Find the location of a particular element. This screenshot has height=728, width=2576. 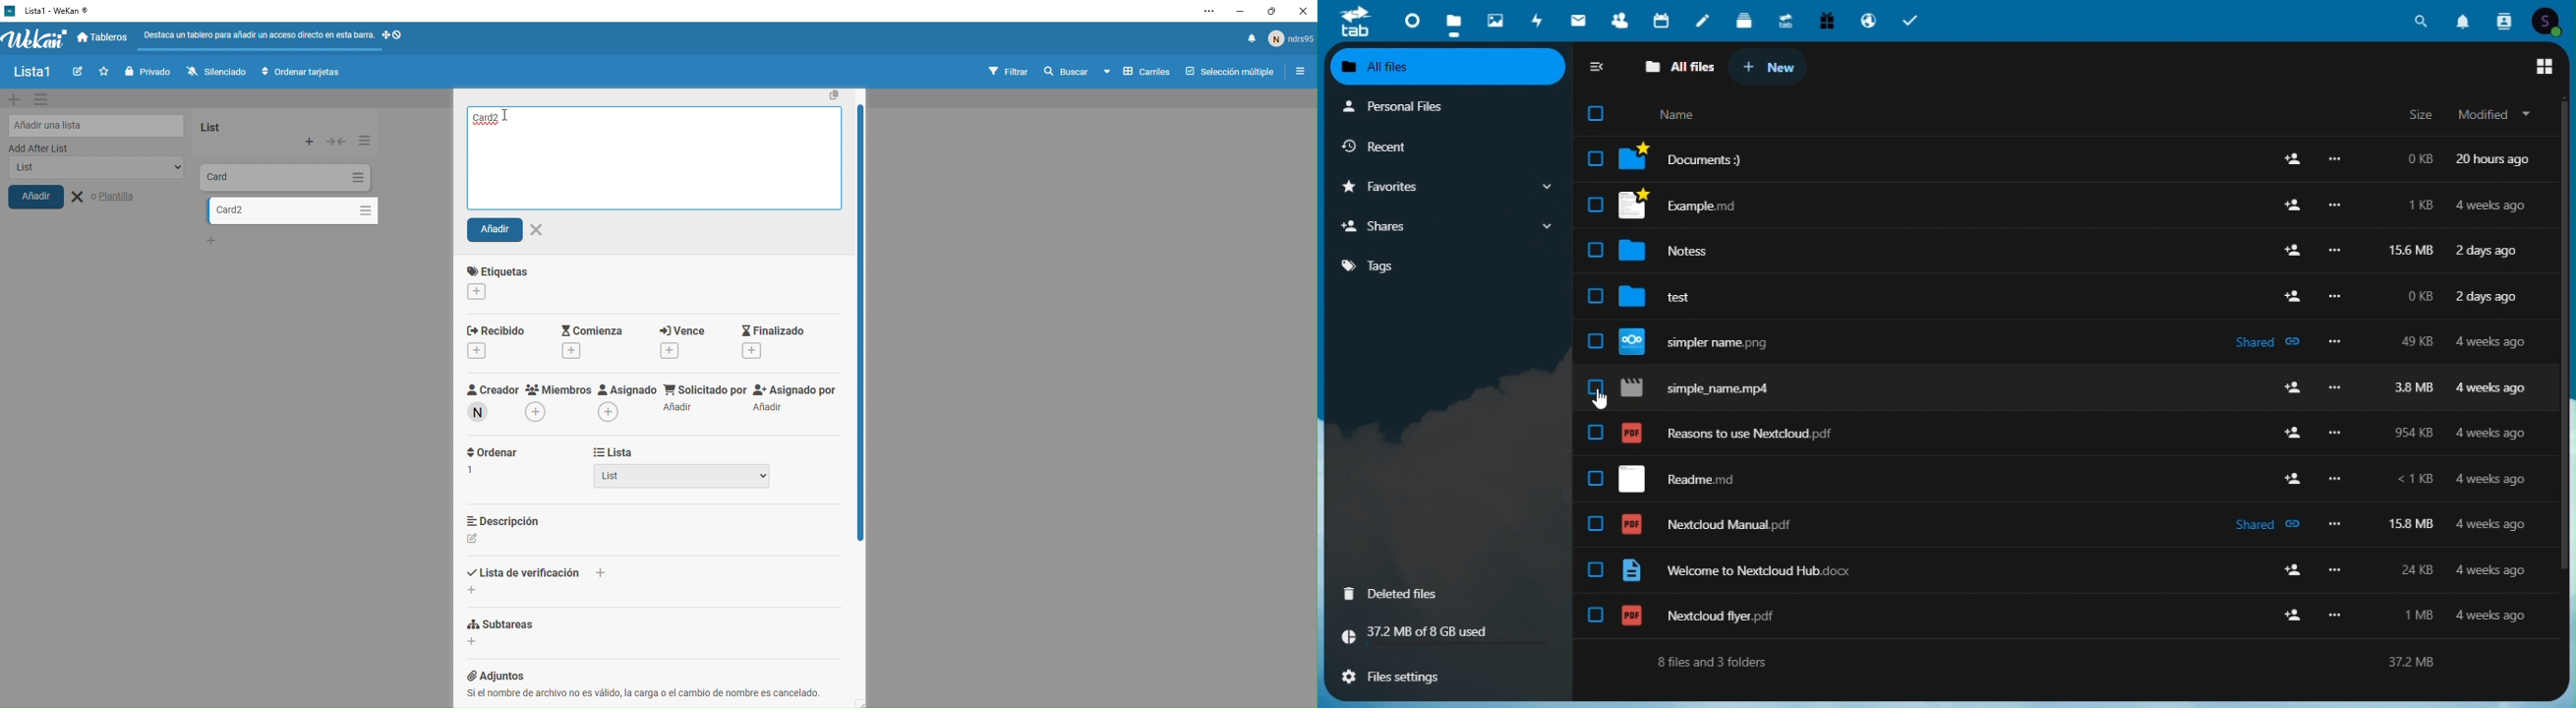

tab is located at coordinates (1355, 21).